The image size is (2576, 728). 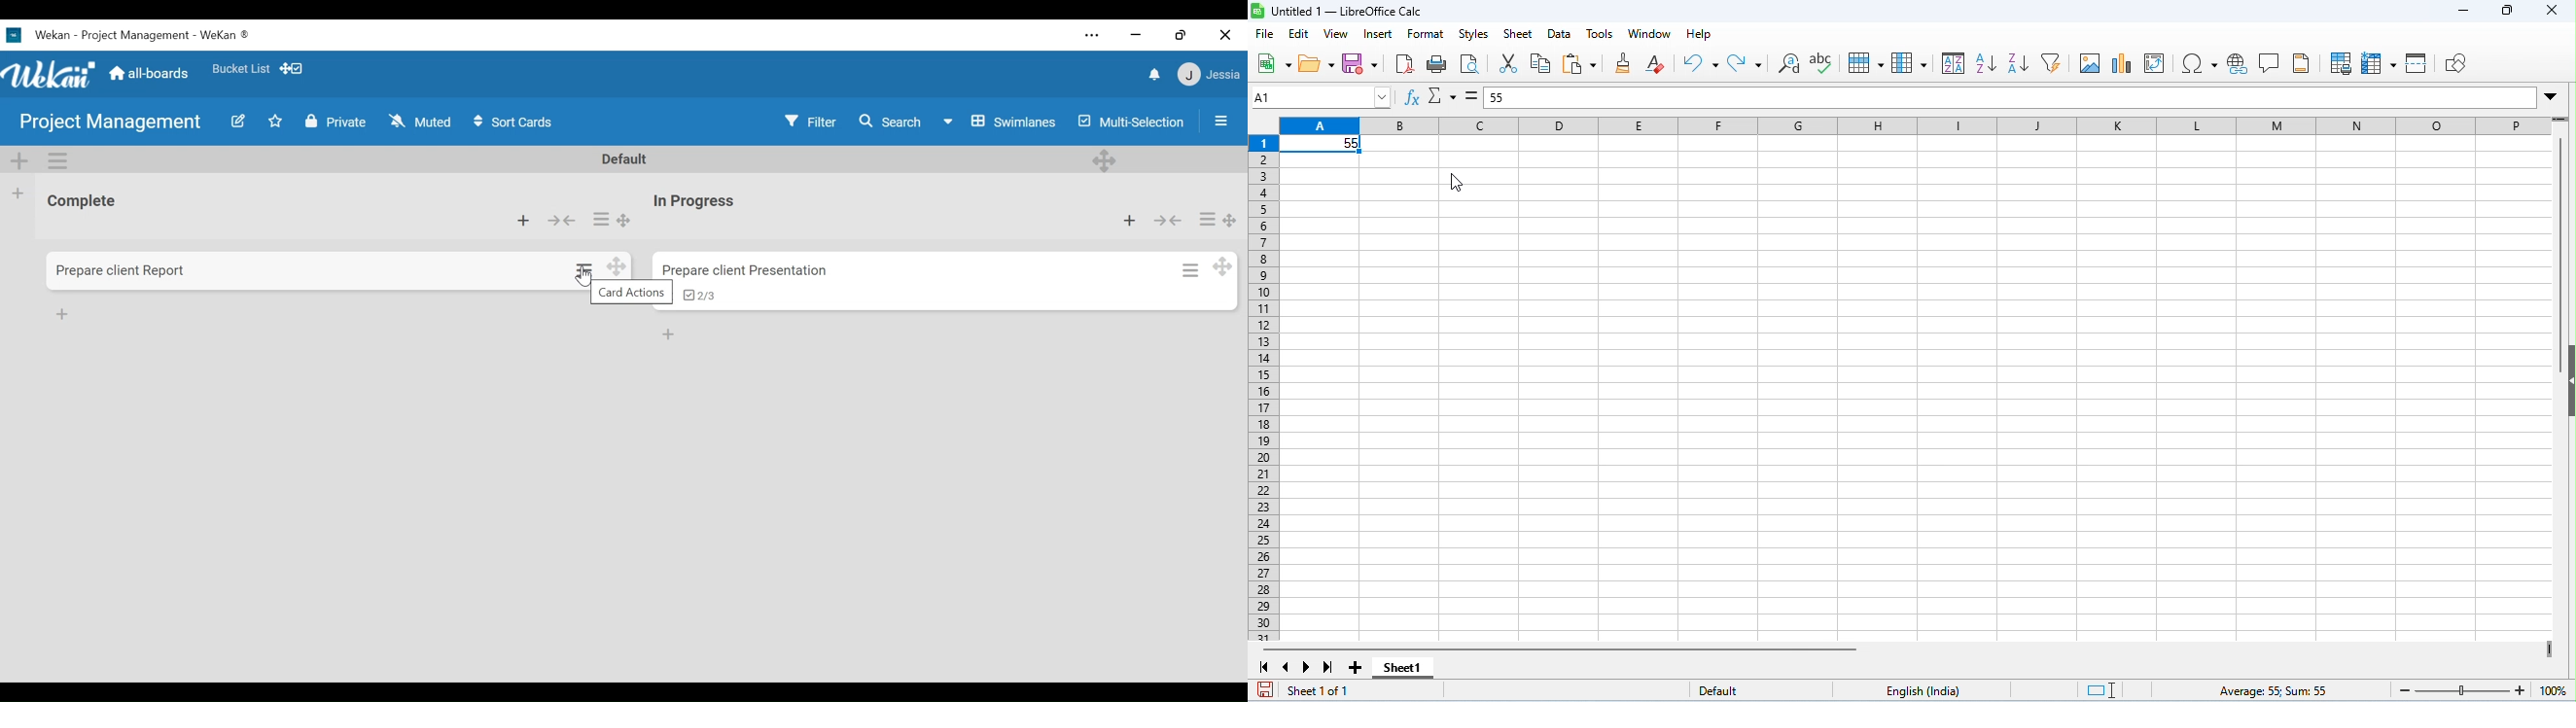 I want to click on spelling, so click(x=1822, y=63).